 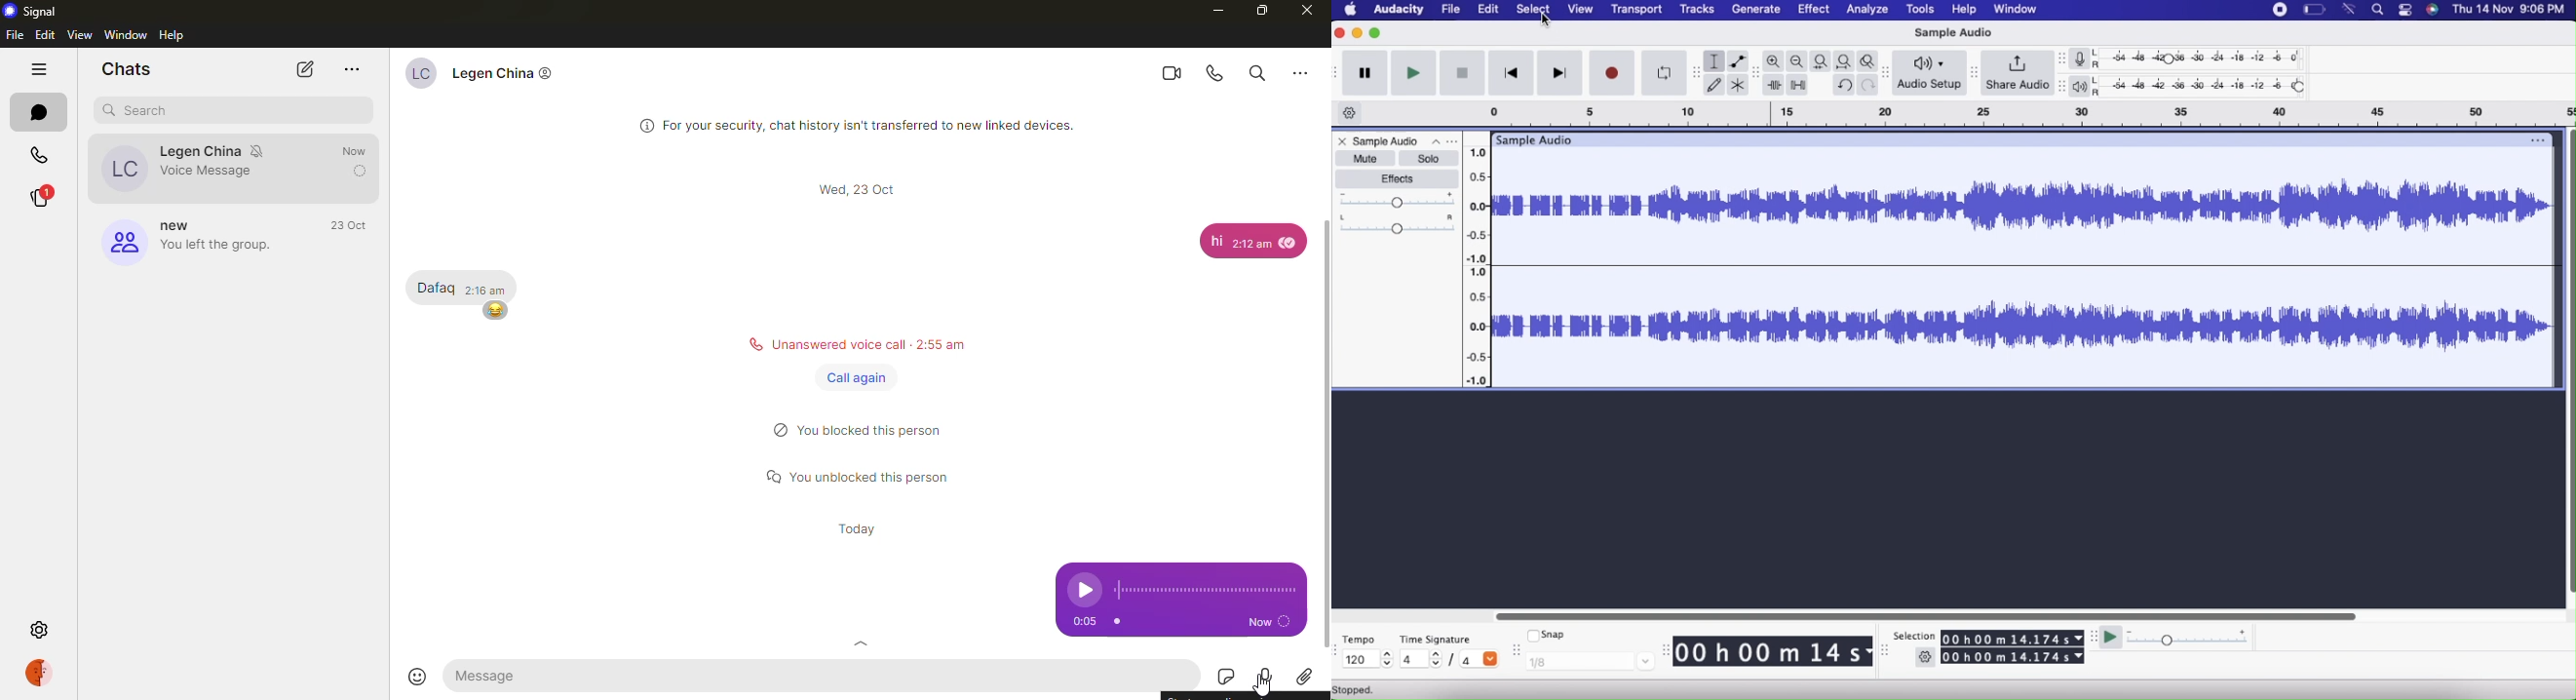 What do you see at coordinates (460, 281) in the screenshot?
I see `message` at bounding box center [460, 281].